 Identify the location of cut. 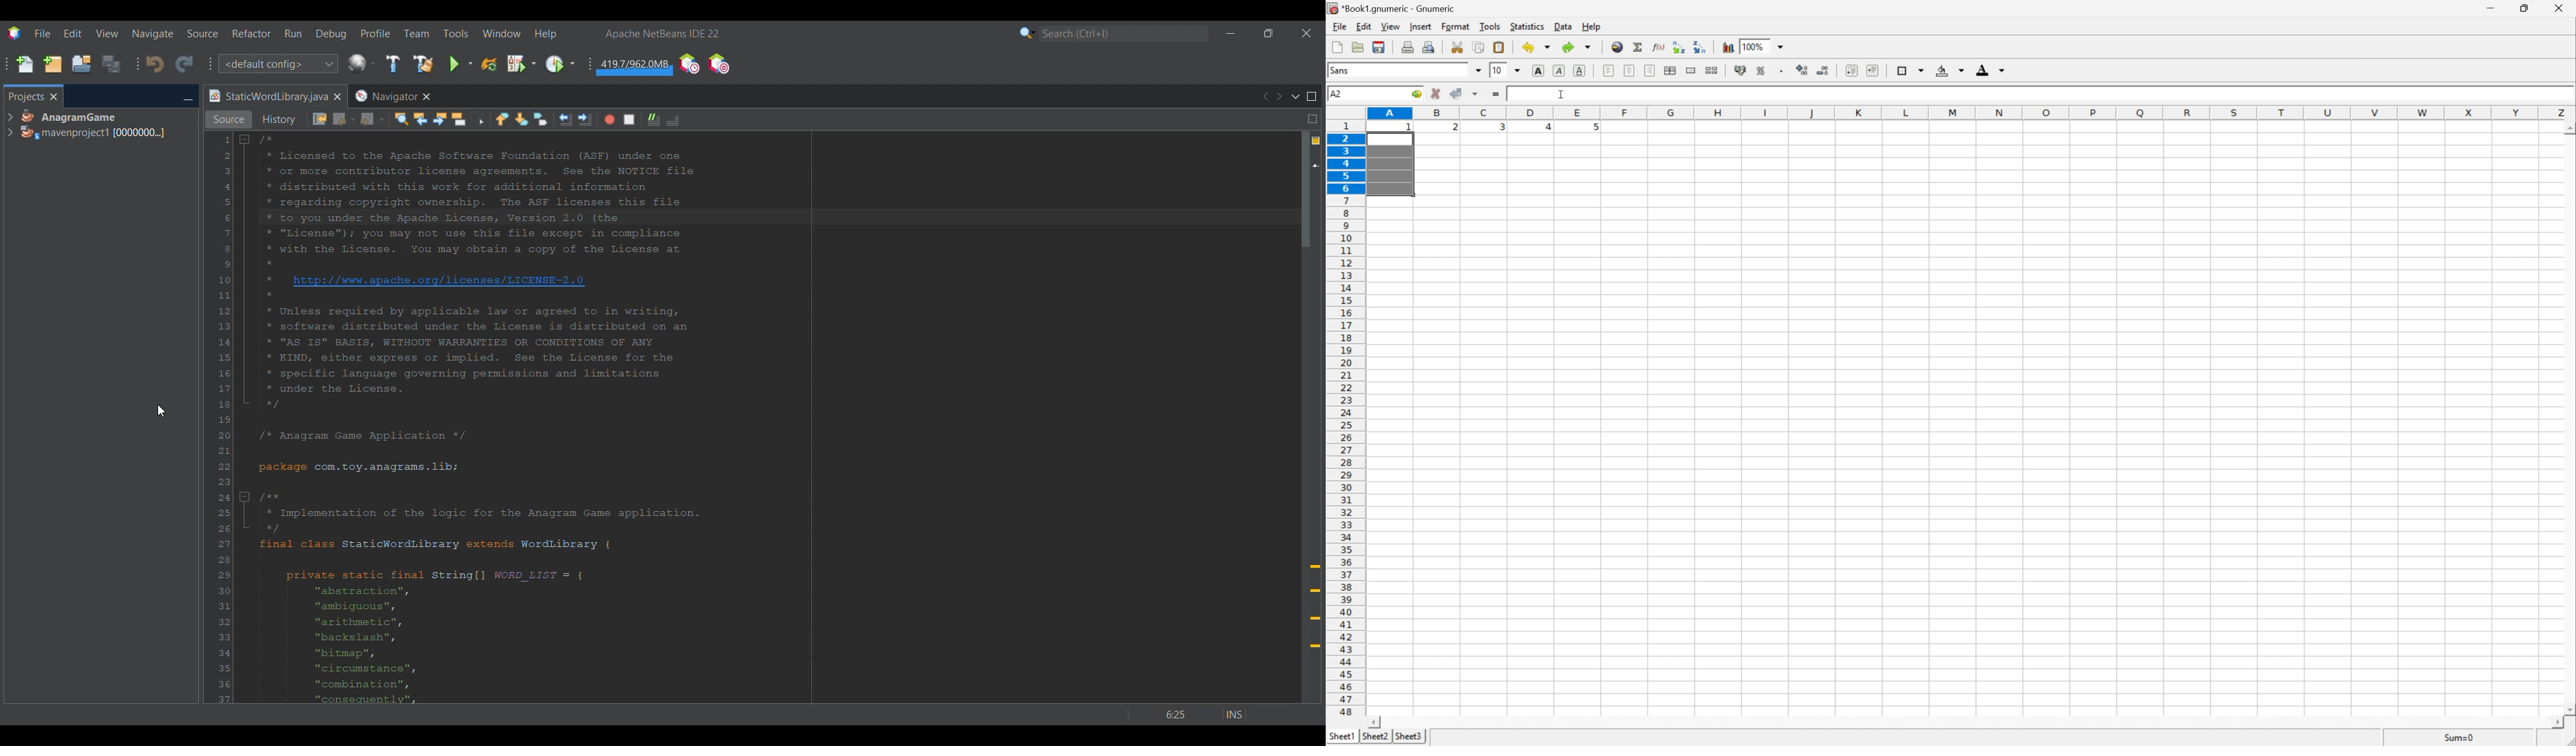
(1456, 46).